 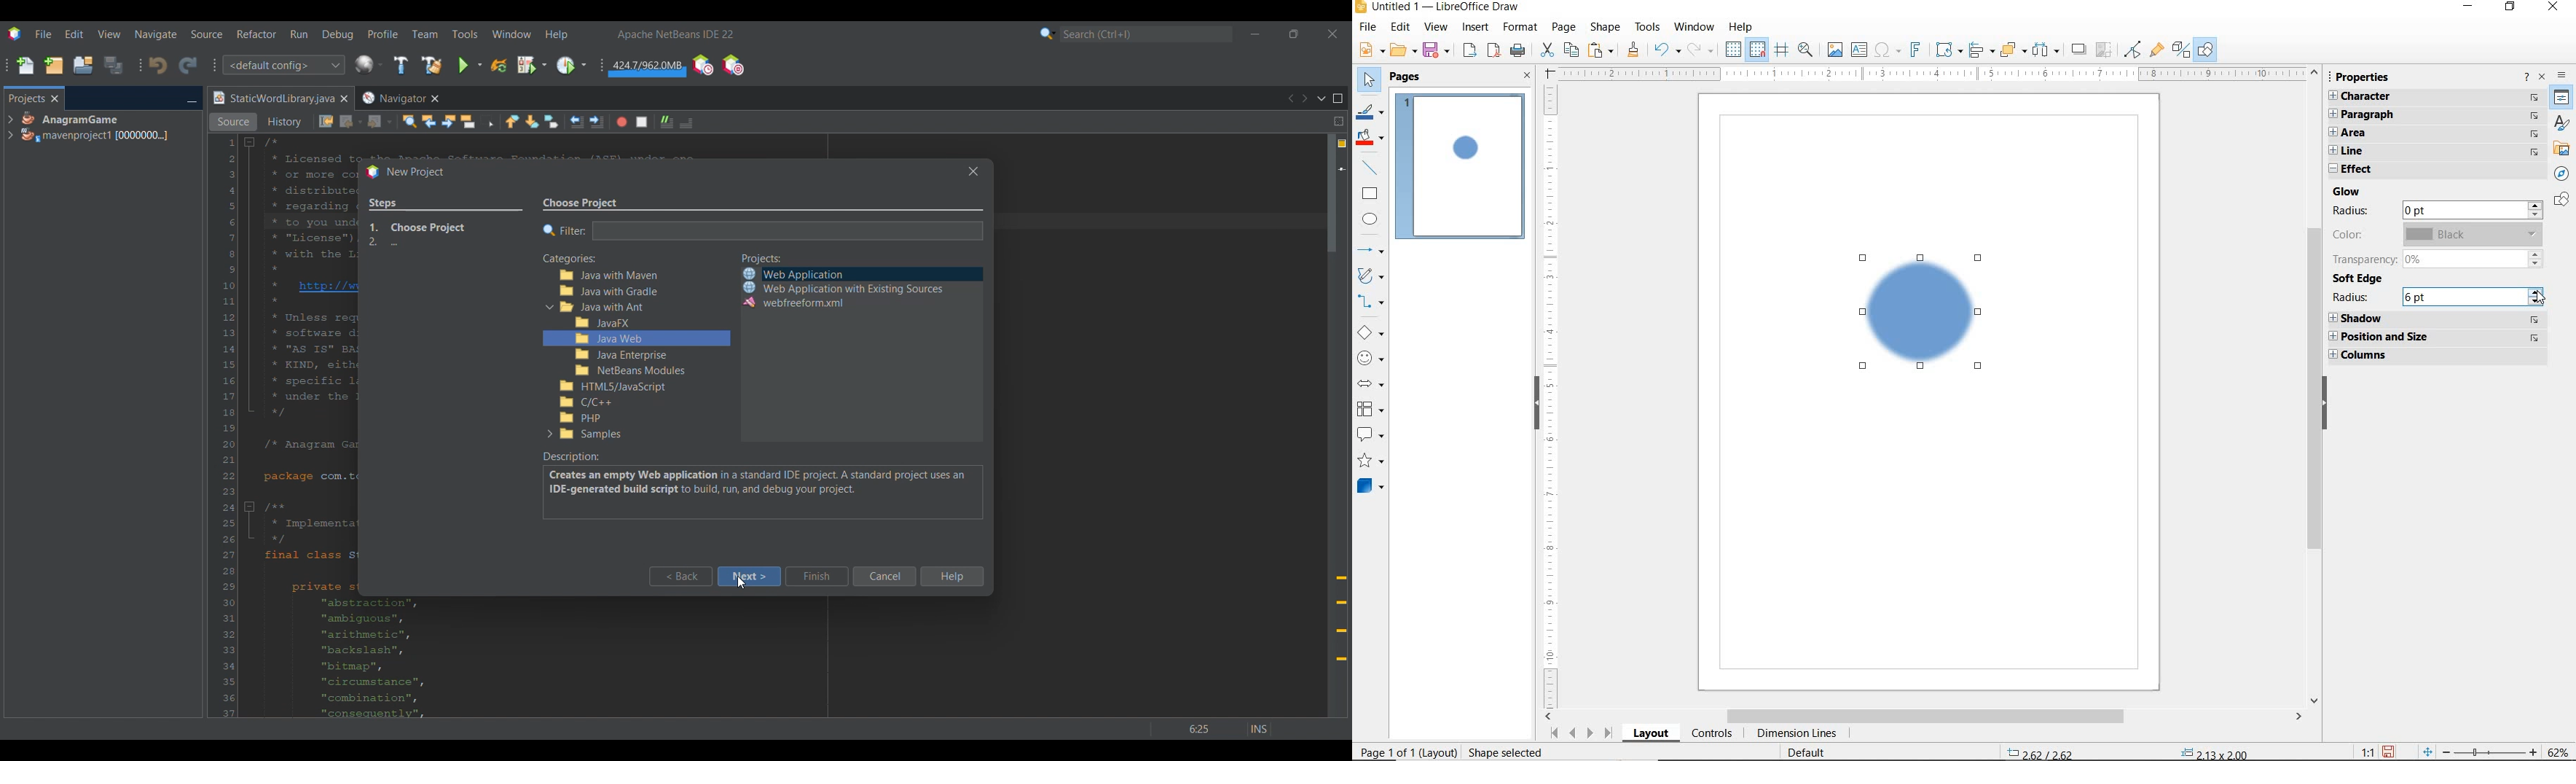 I want to click on SELECT, so click(x=1371, y=78).